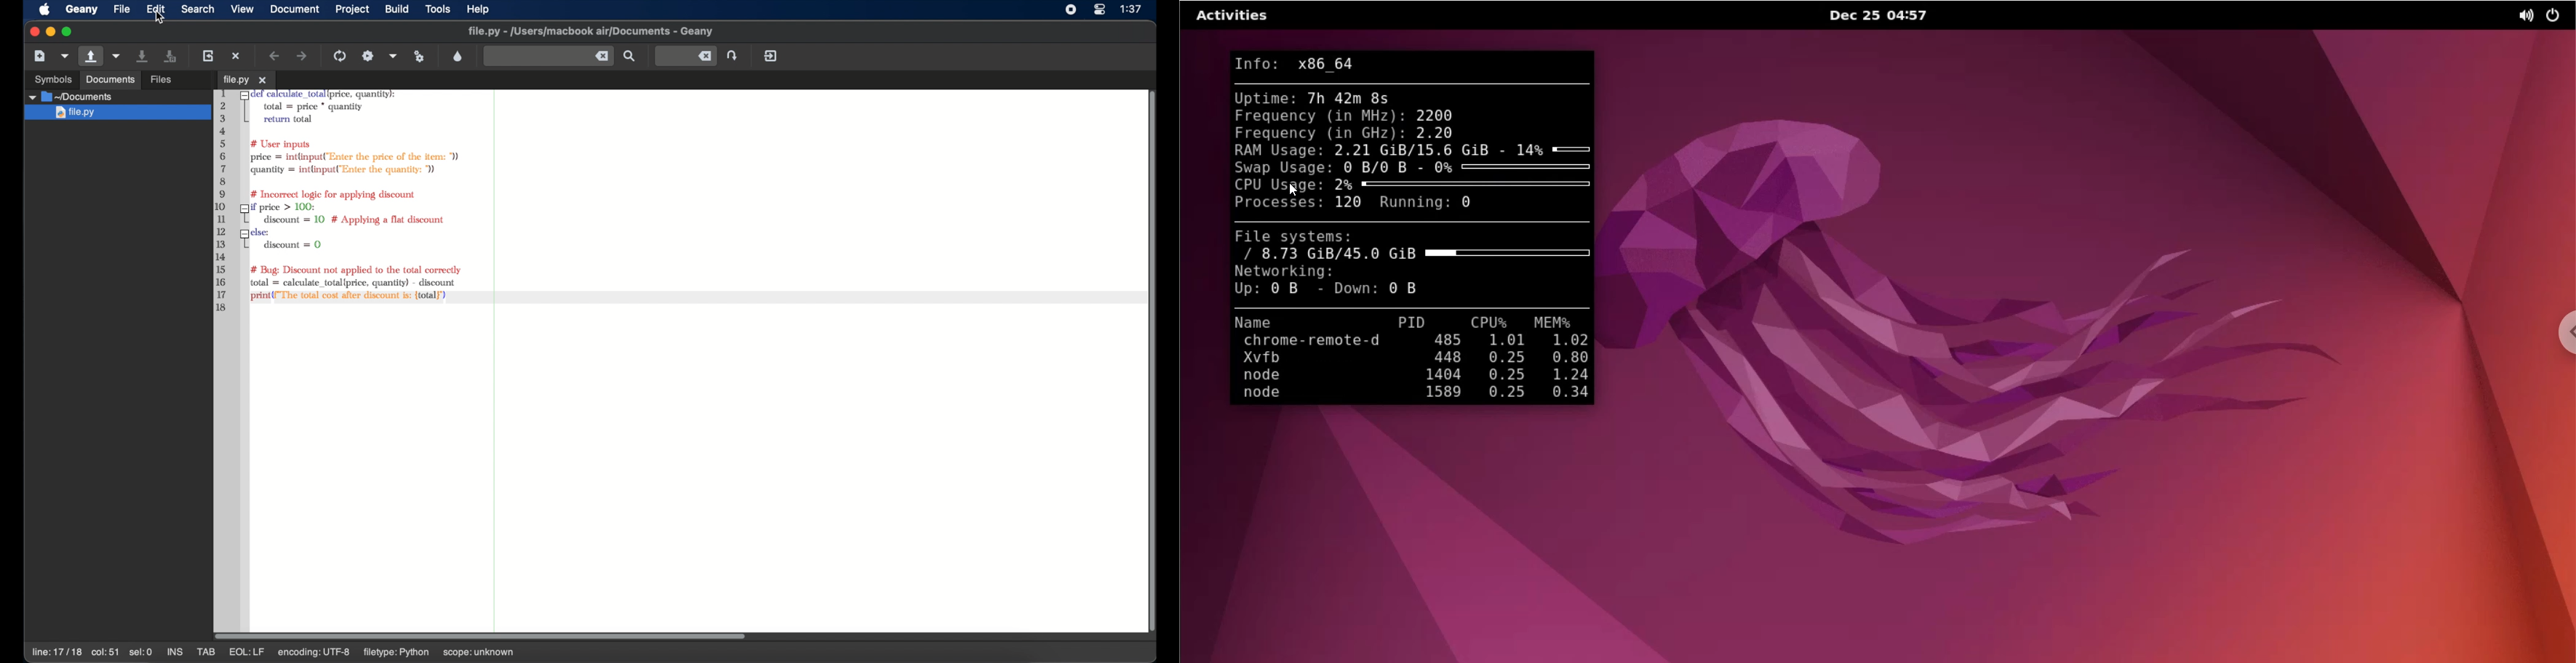  Describe the element at coordinates (318, 653) in the screenshot. I see `encoding: utf-8` at that location.